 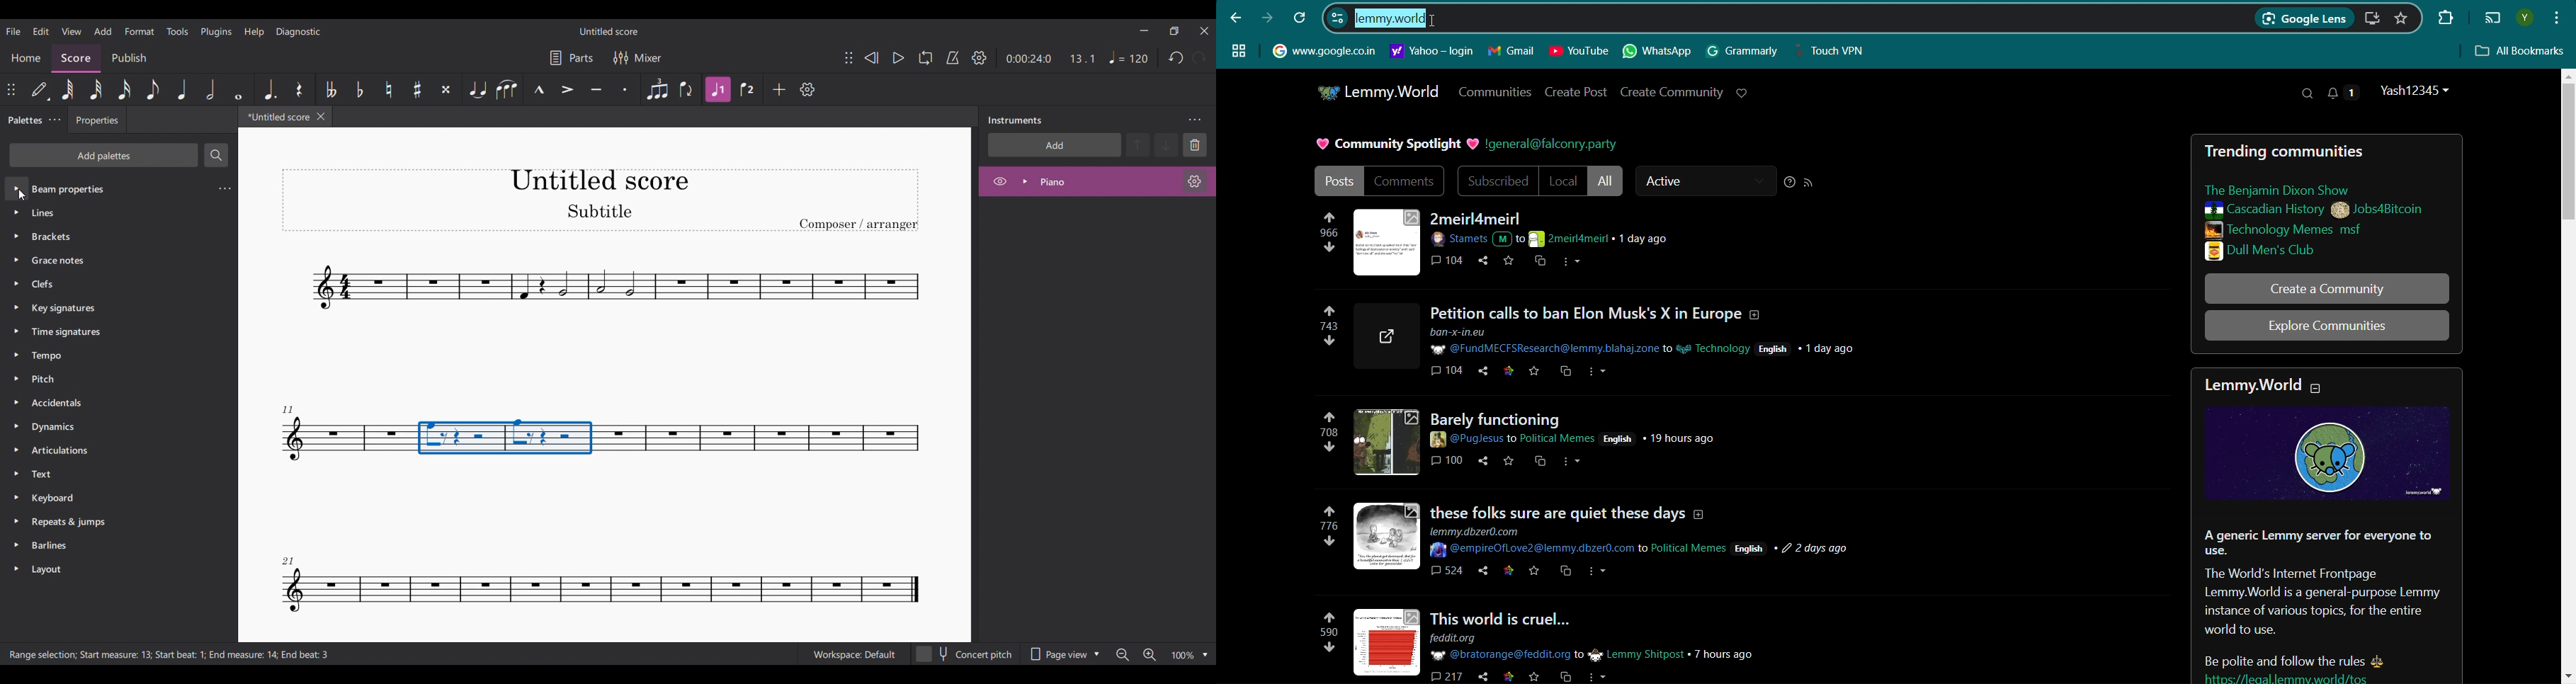 What do you see at coordinates (1066, 650) in the screenshot?
I see `Page view options` at bounding box center [1066, 650].